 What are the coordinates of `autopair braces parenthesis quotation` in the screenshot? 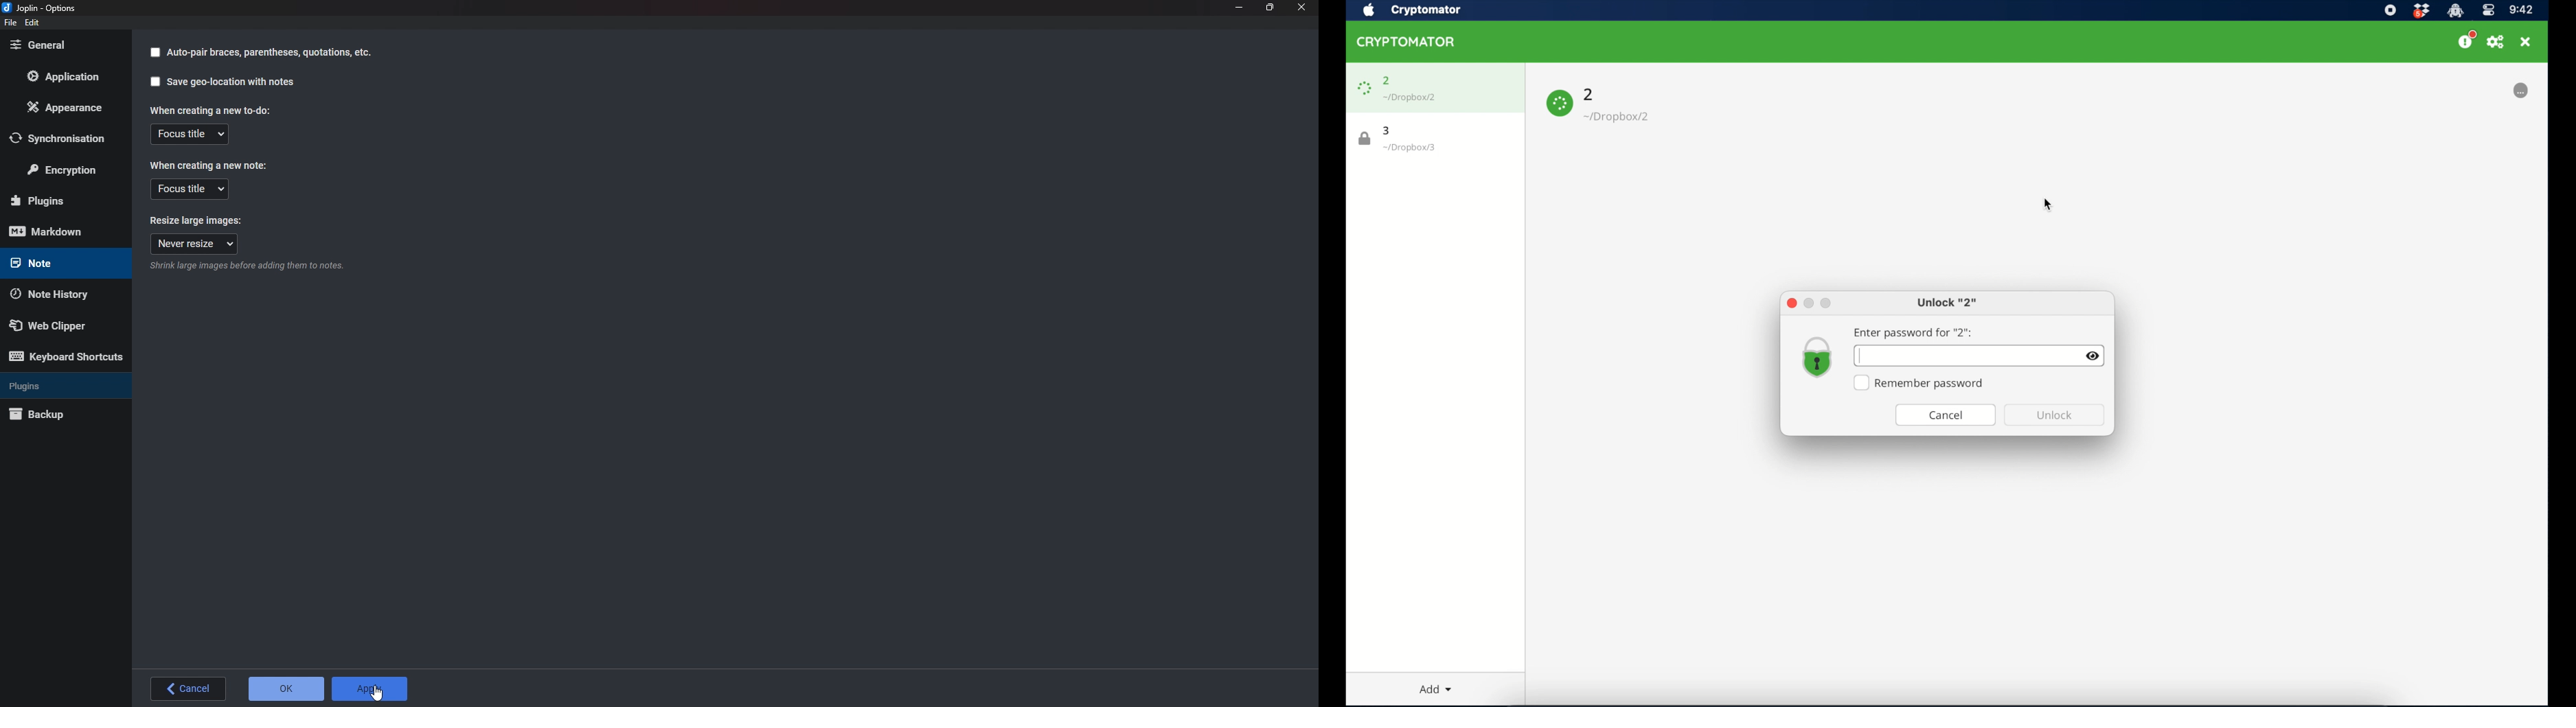 It's located at (271, 54).